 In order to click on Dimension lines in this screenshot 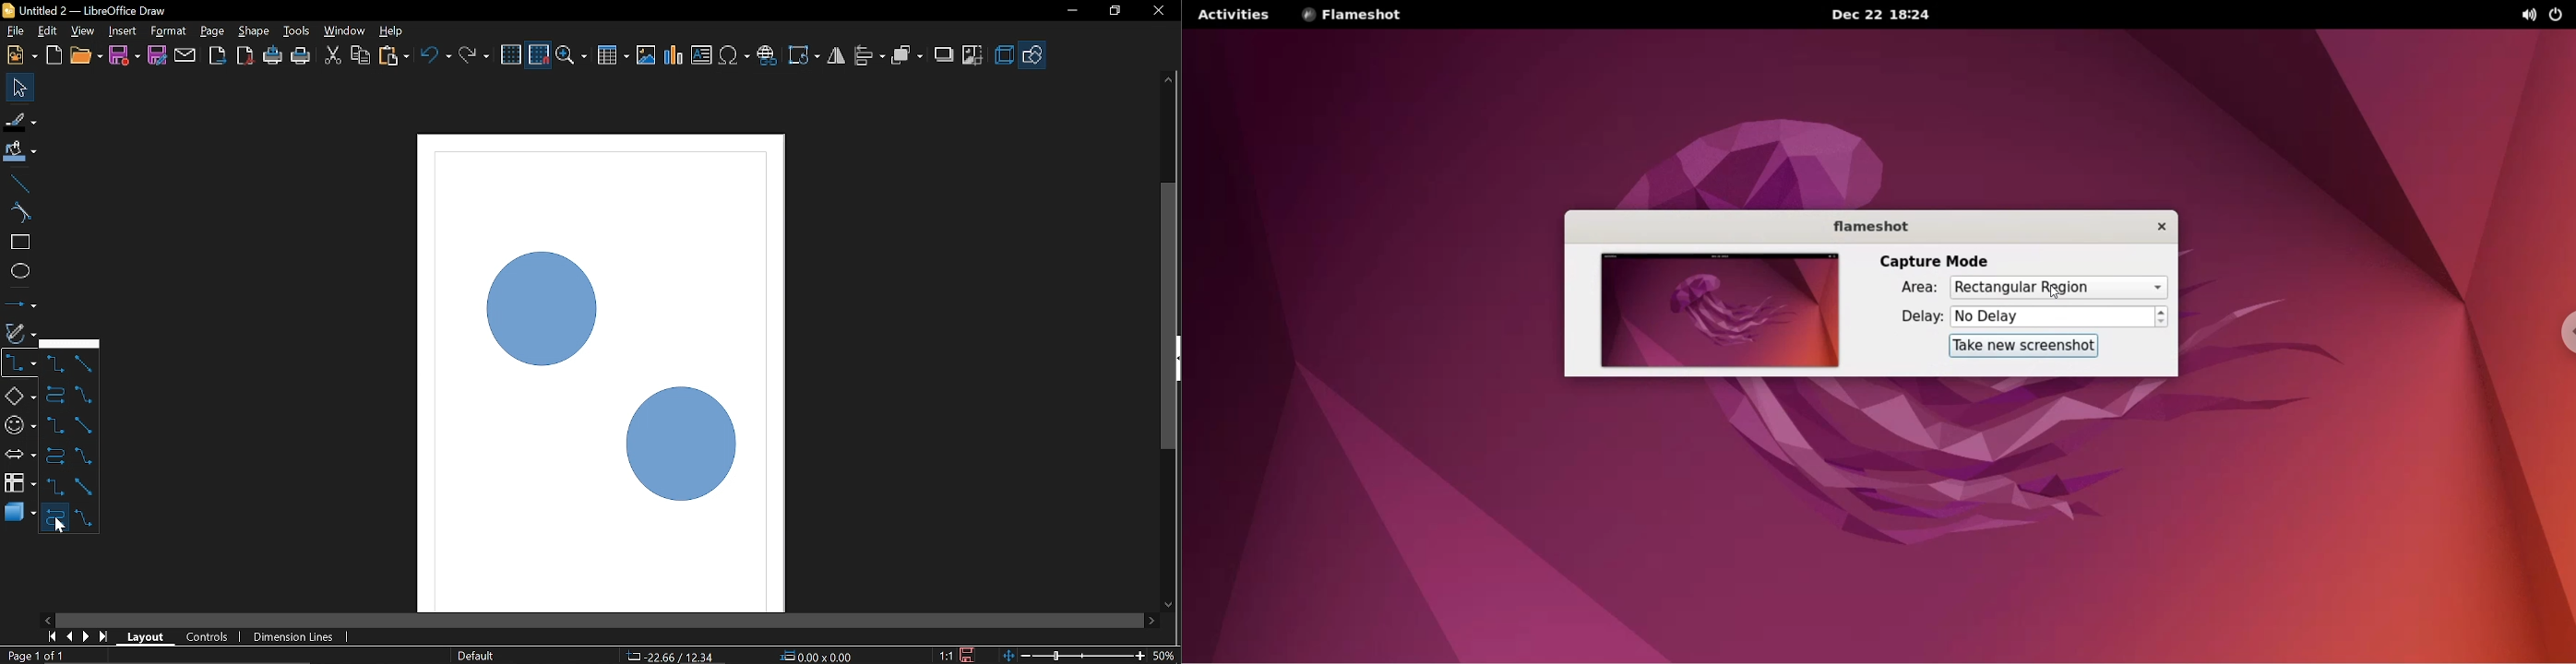, I will do `click(299, 636)`.